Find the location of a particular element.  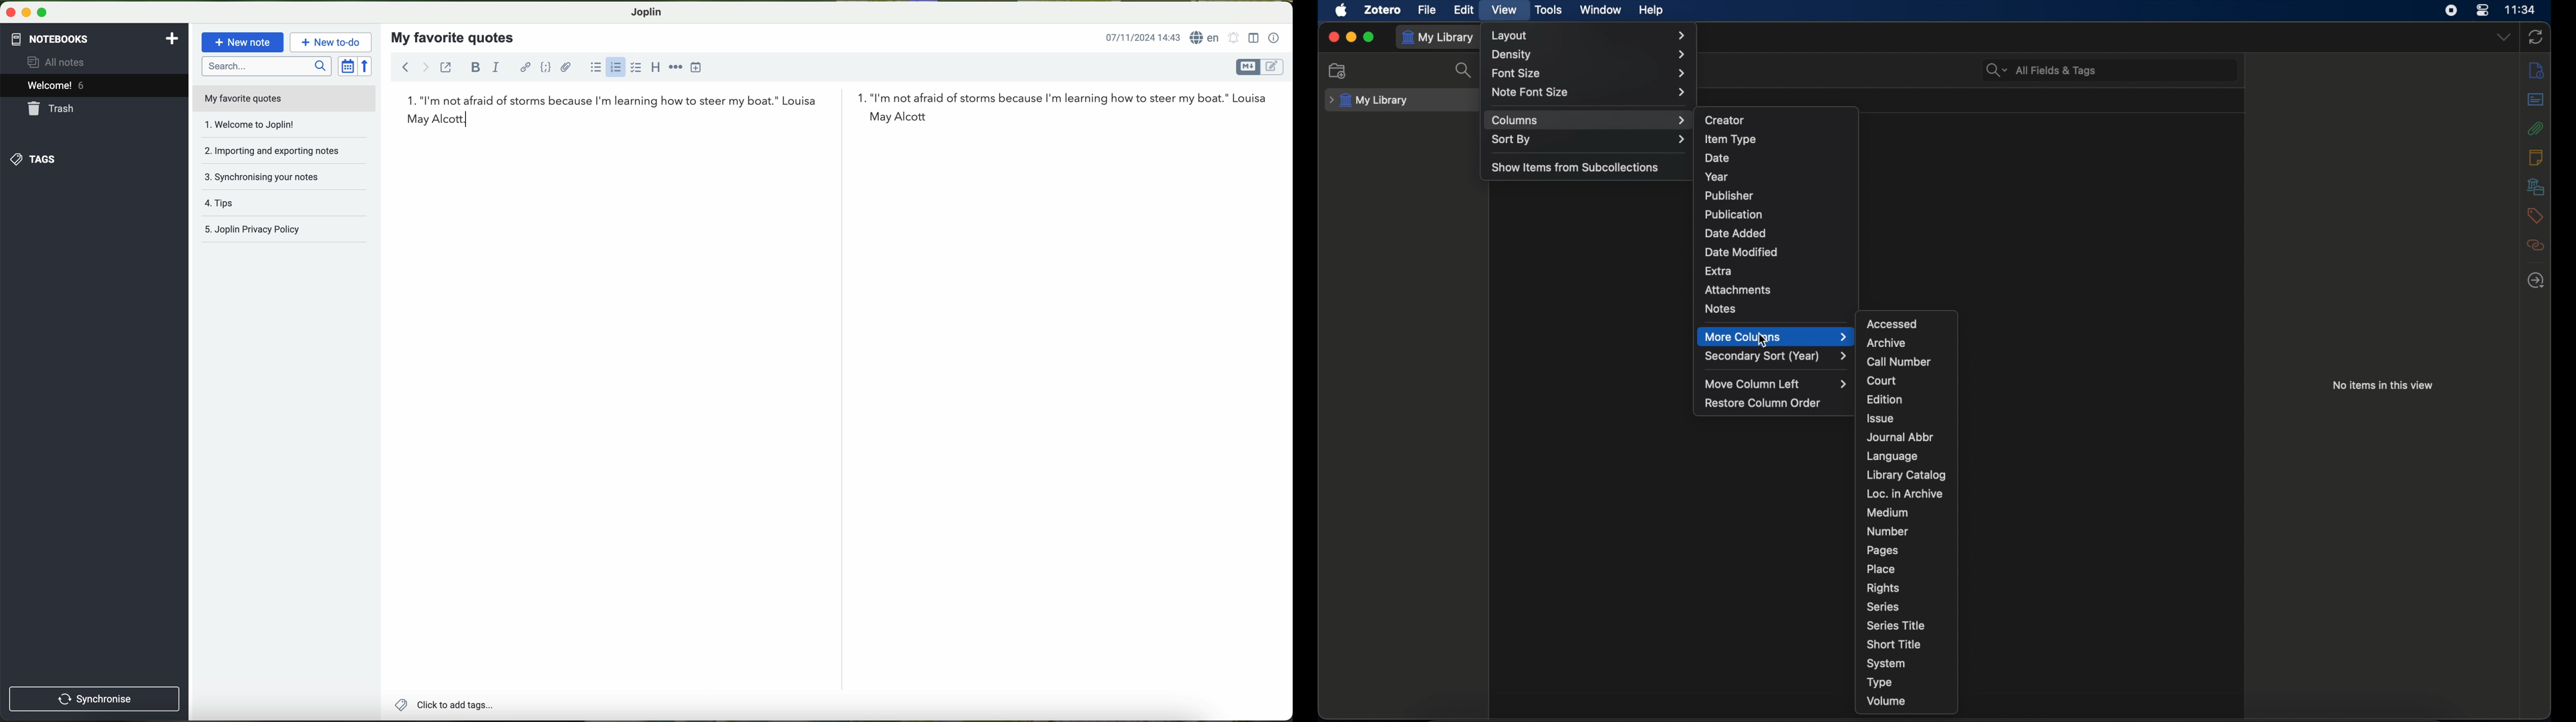

toggle external editing is located at coordinates (447, 68).